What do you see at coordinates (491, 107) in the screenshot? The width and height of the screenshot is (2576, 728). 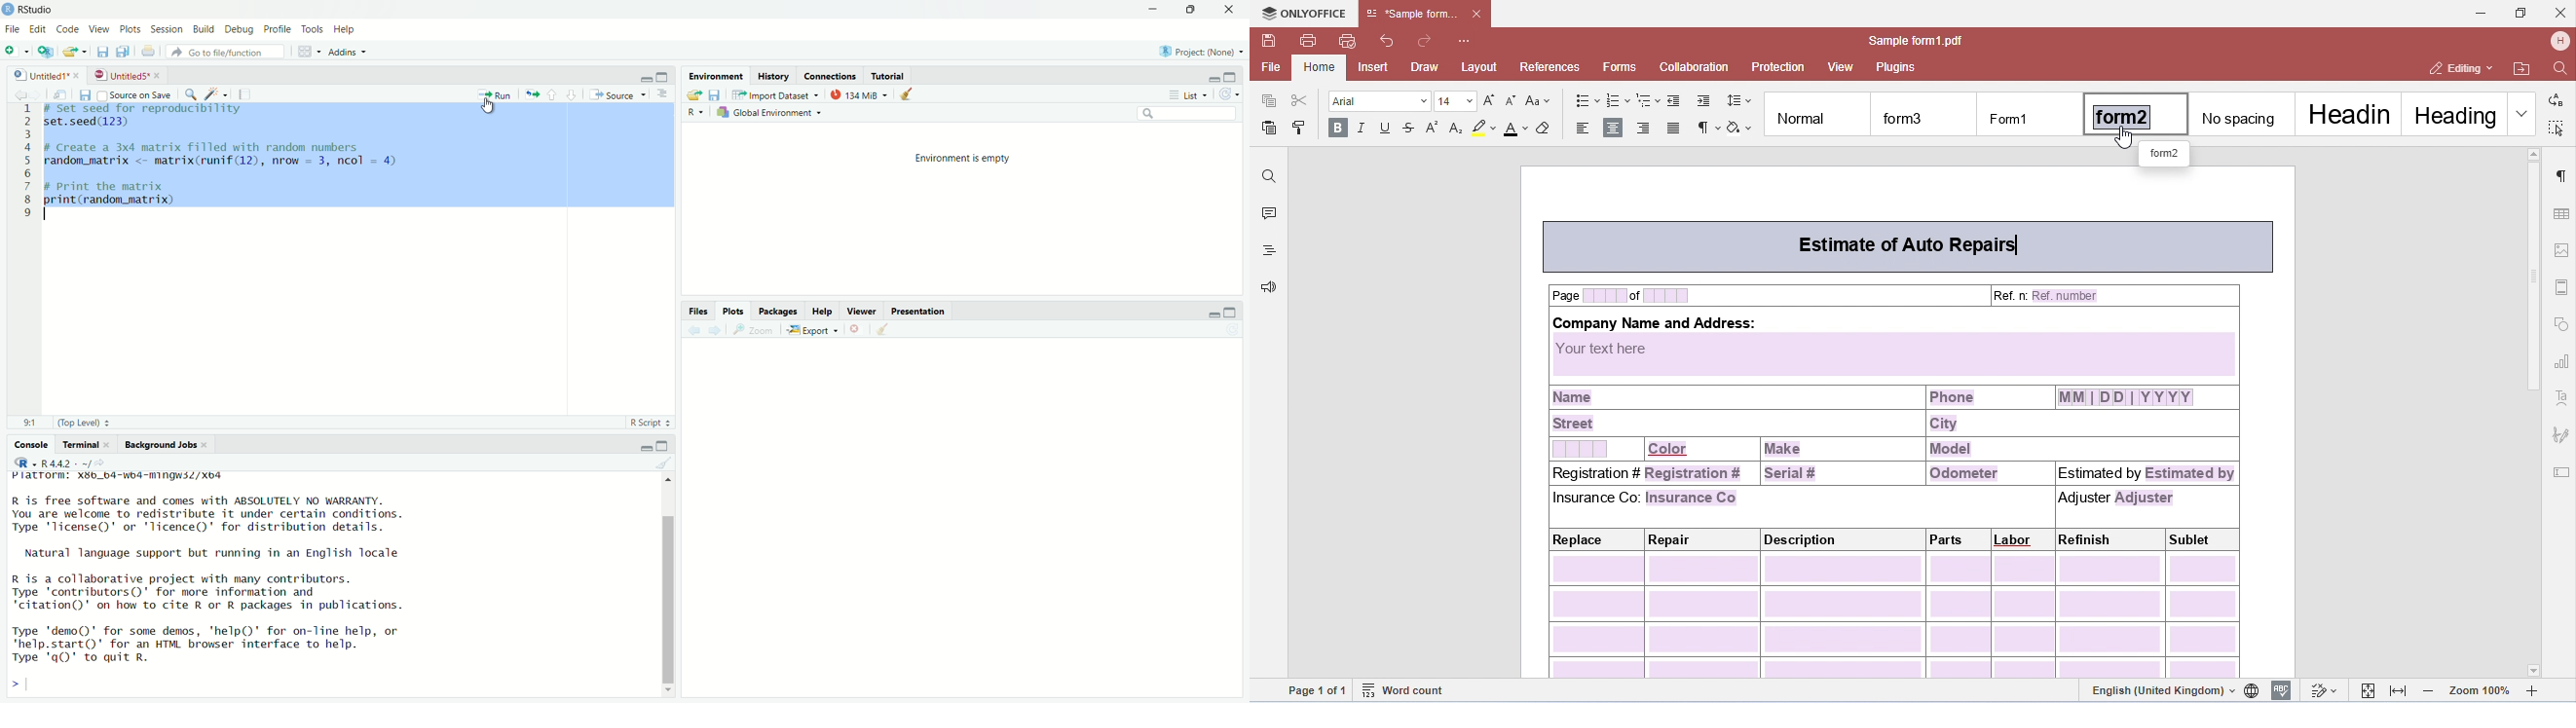 I see `cursor` at bounding box center [491, 107].